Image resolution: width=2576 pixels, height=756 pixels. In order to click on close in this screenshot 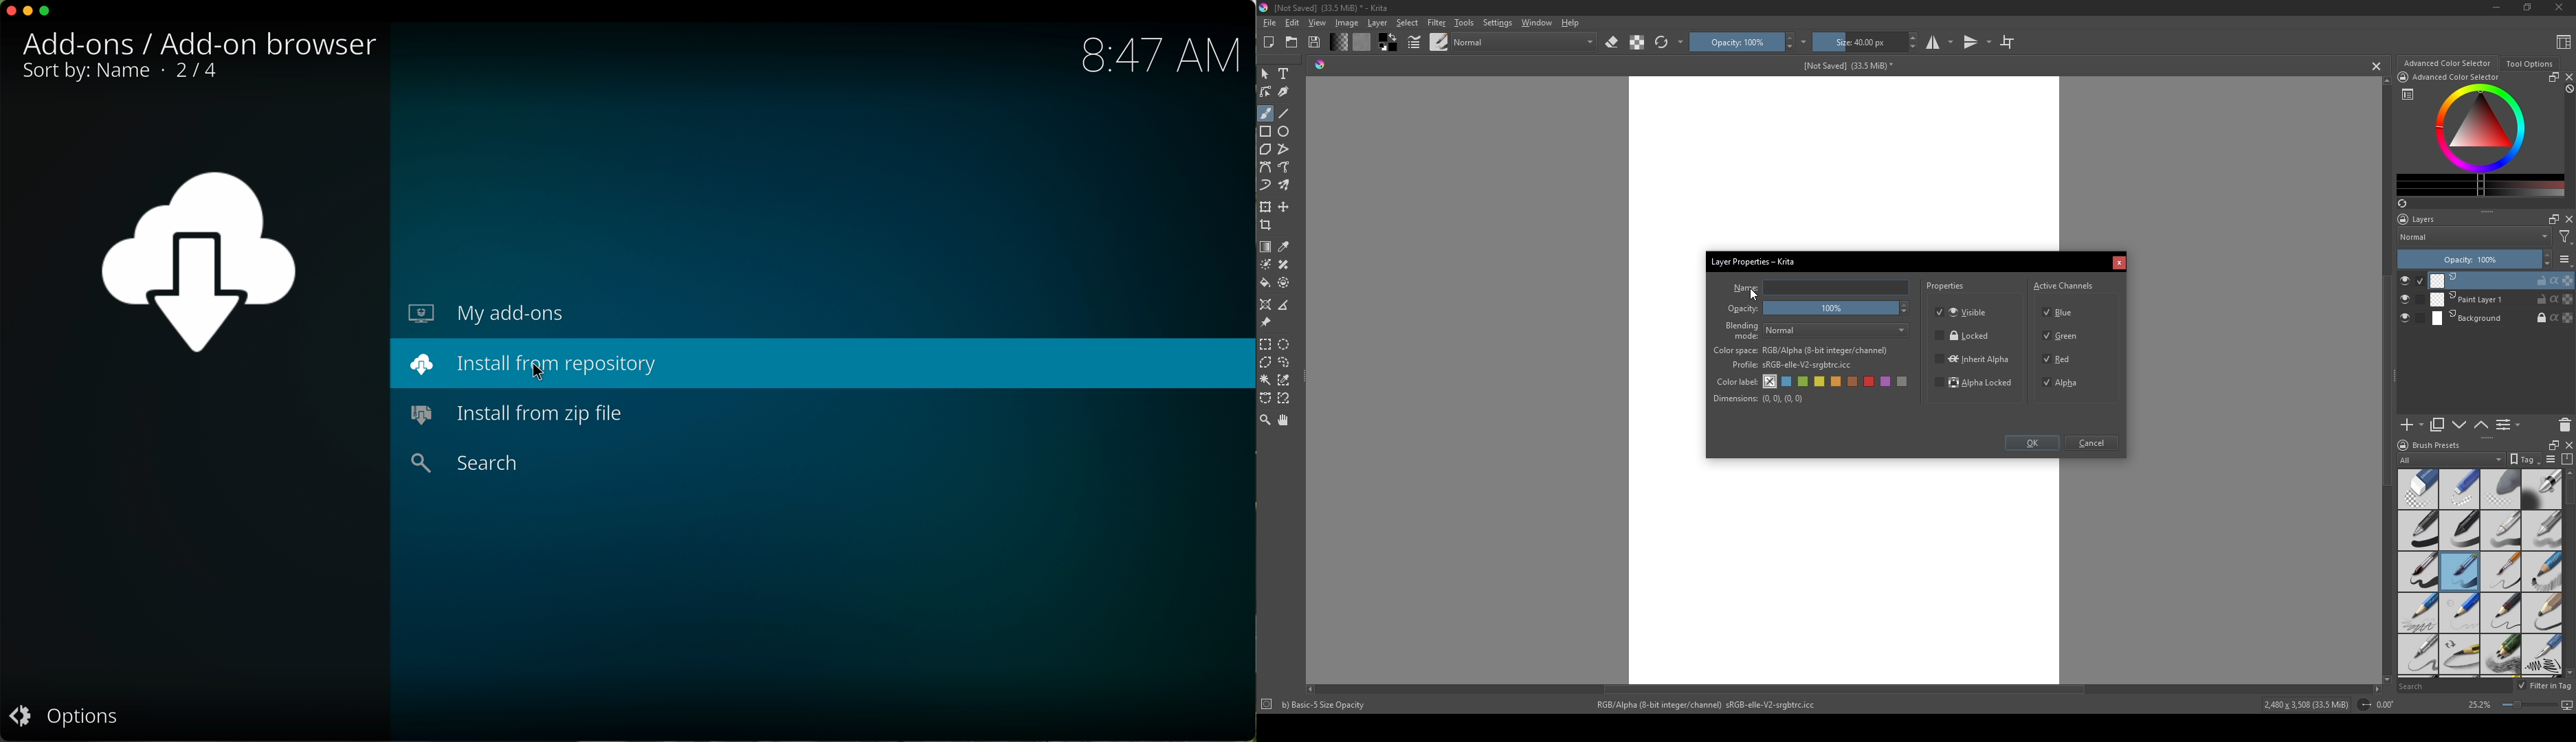, I will do `click(9, 11)`.